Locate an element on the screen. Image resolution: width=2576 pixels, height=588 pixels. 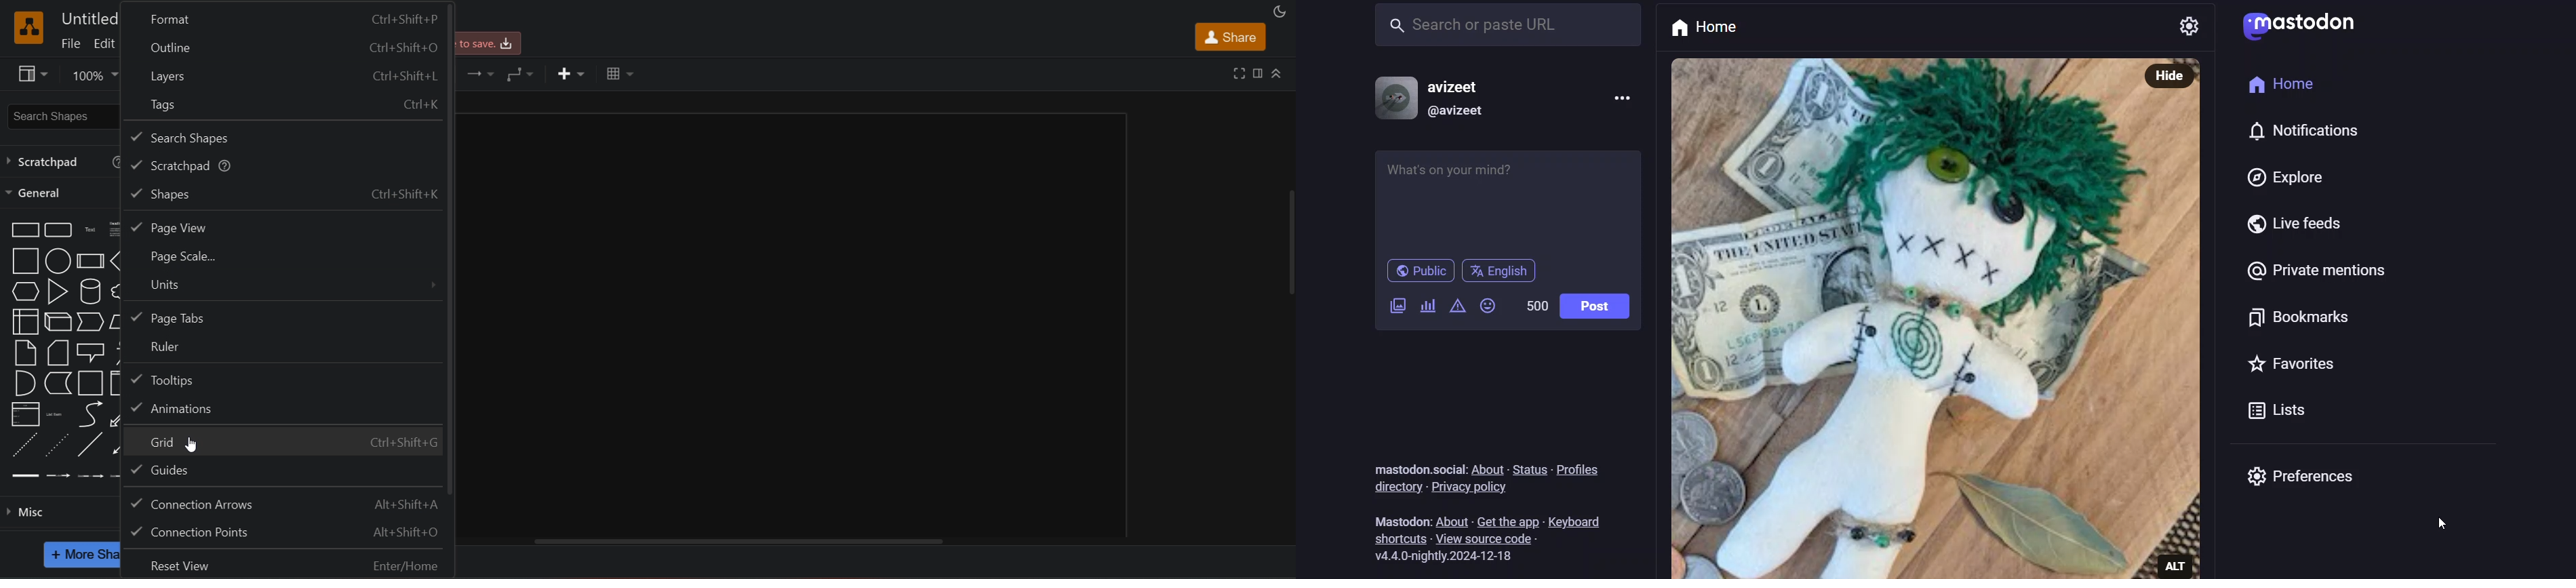
favorites is located at coordinates (2297, 365).